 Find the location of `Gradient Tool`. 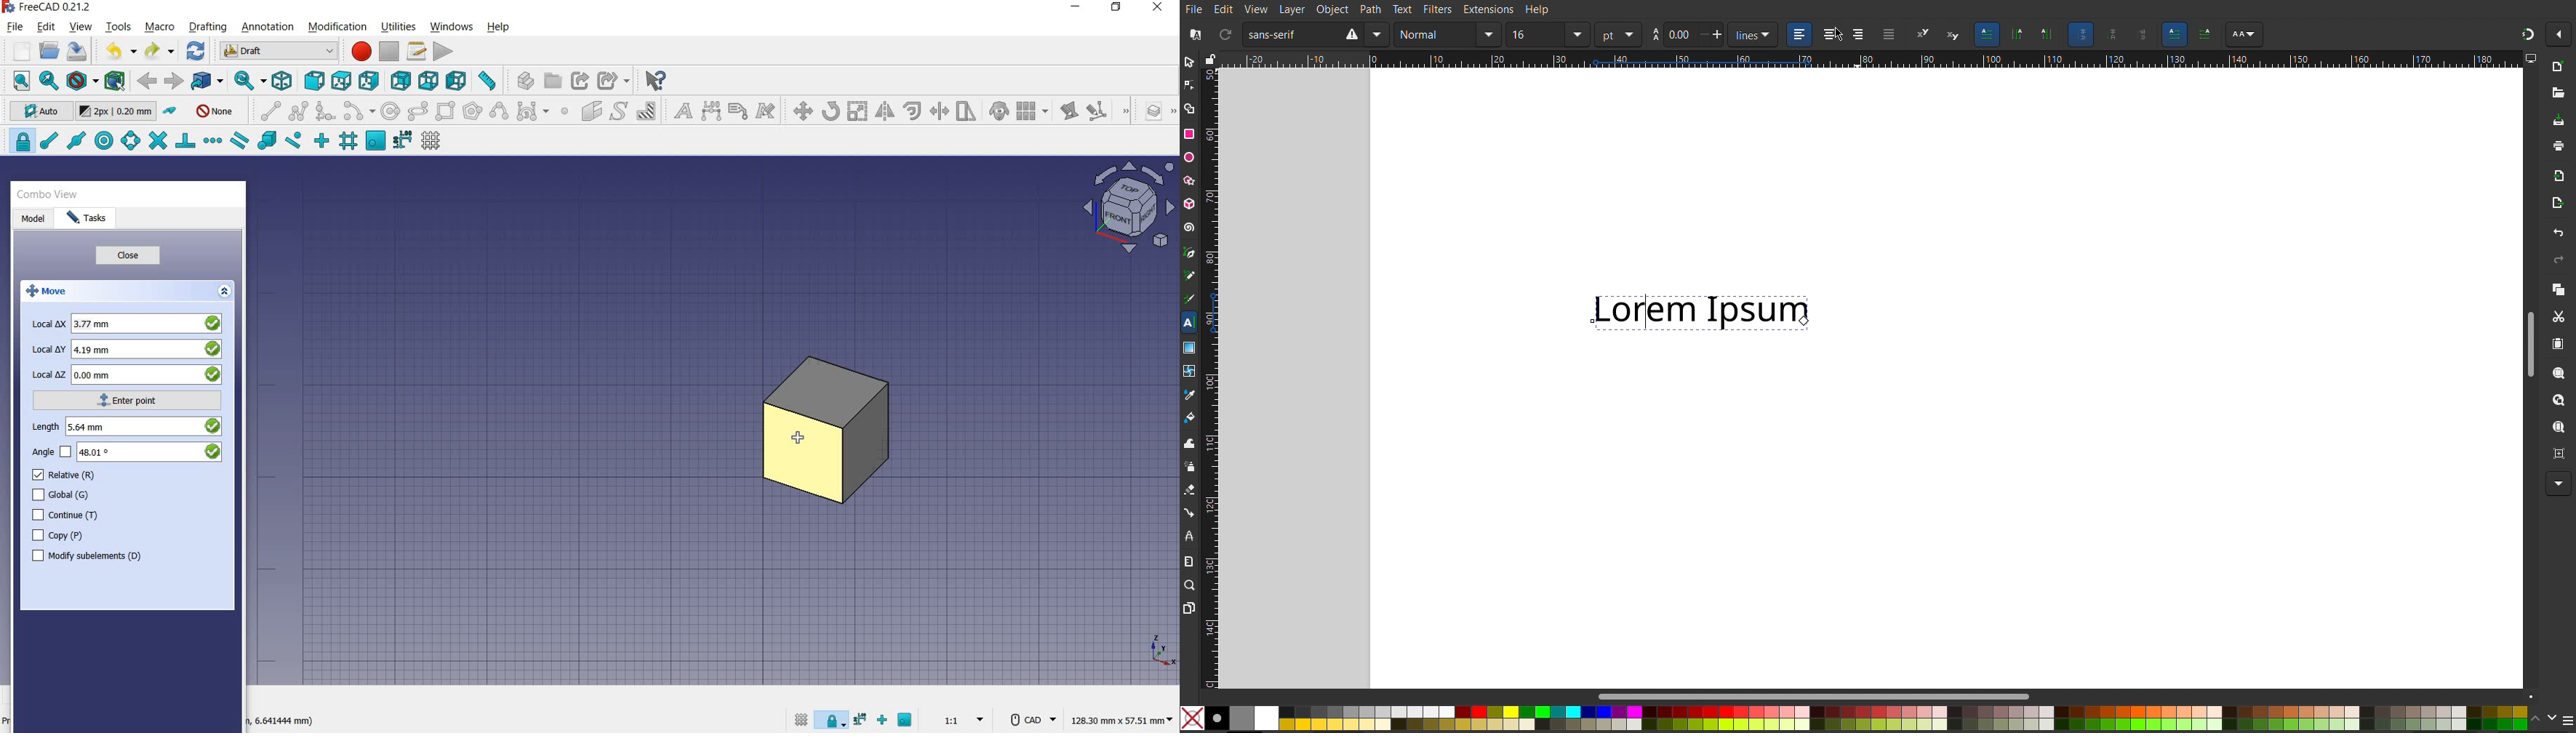

Gradient Tool is located at coordinates (1191, 350).